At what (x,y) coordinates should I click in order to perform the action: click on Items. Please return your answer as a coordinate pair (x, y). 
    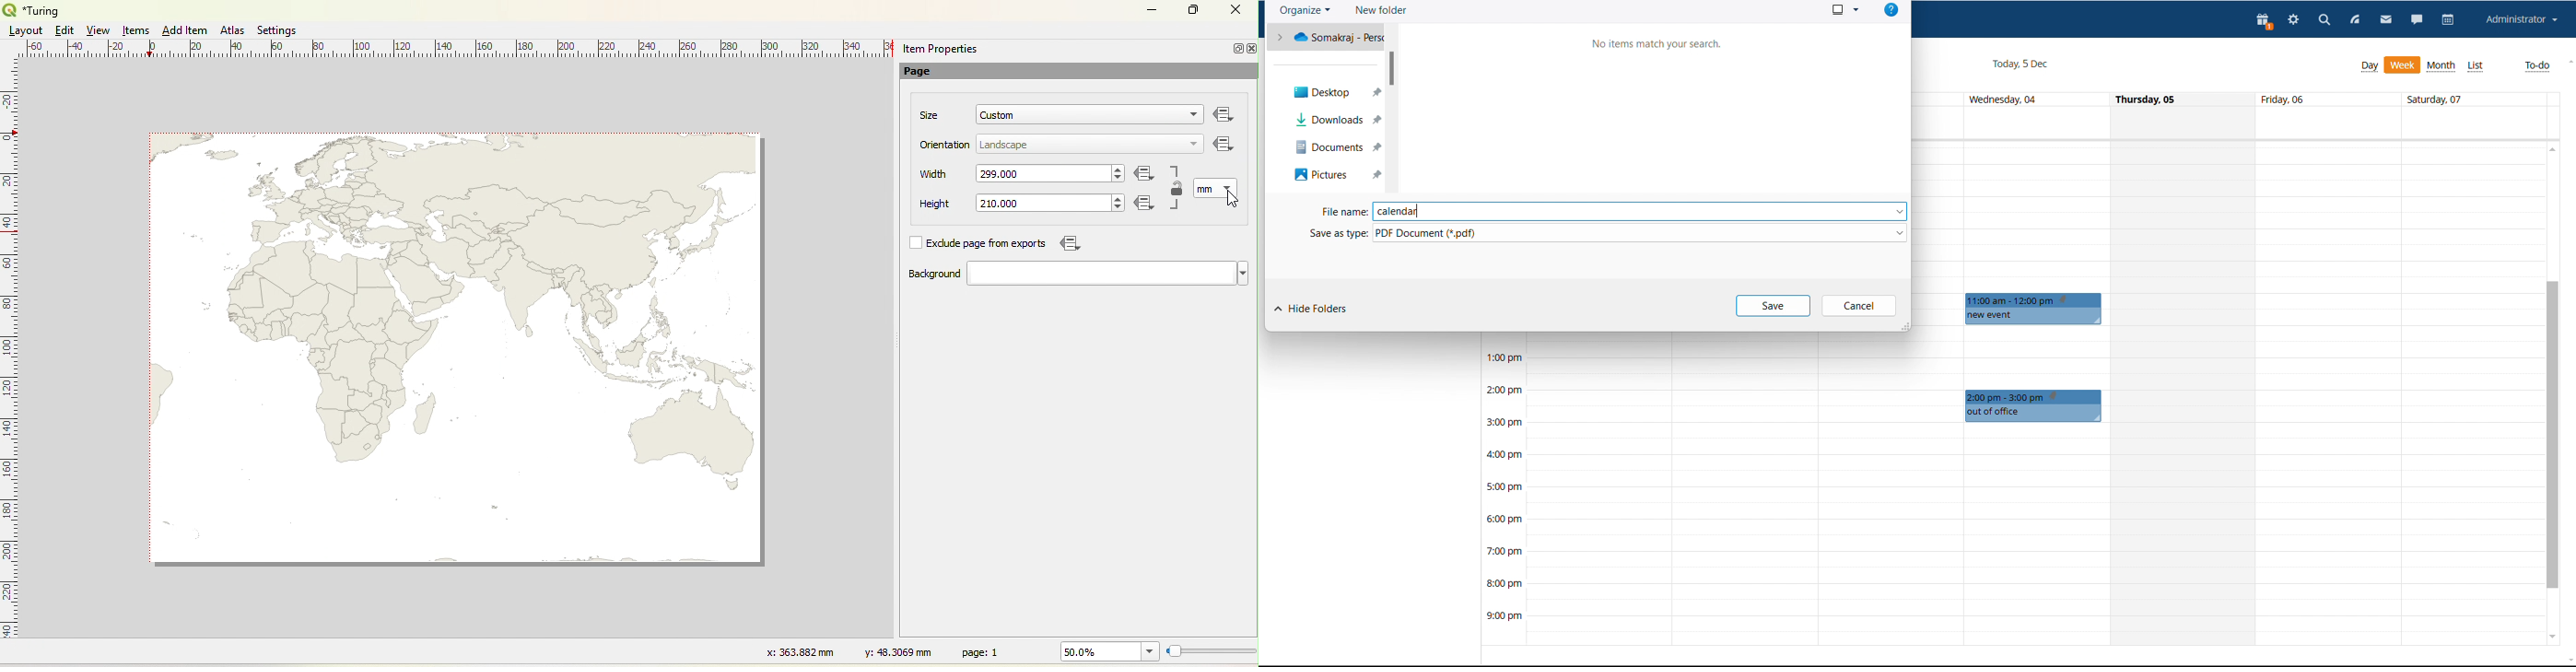
    Looking at the image, I should click on (137, 31).